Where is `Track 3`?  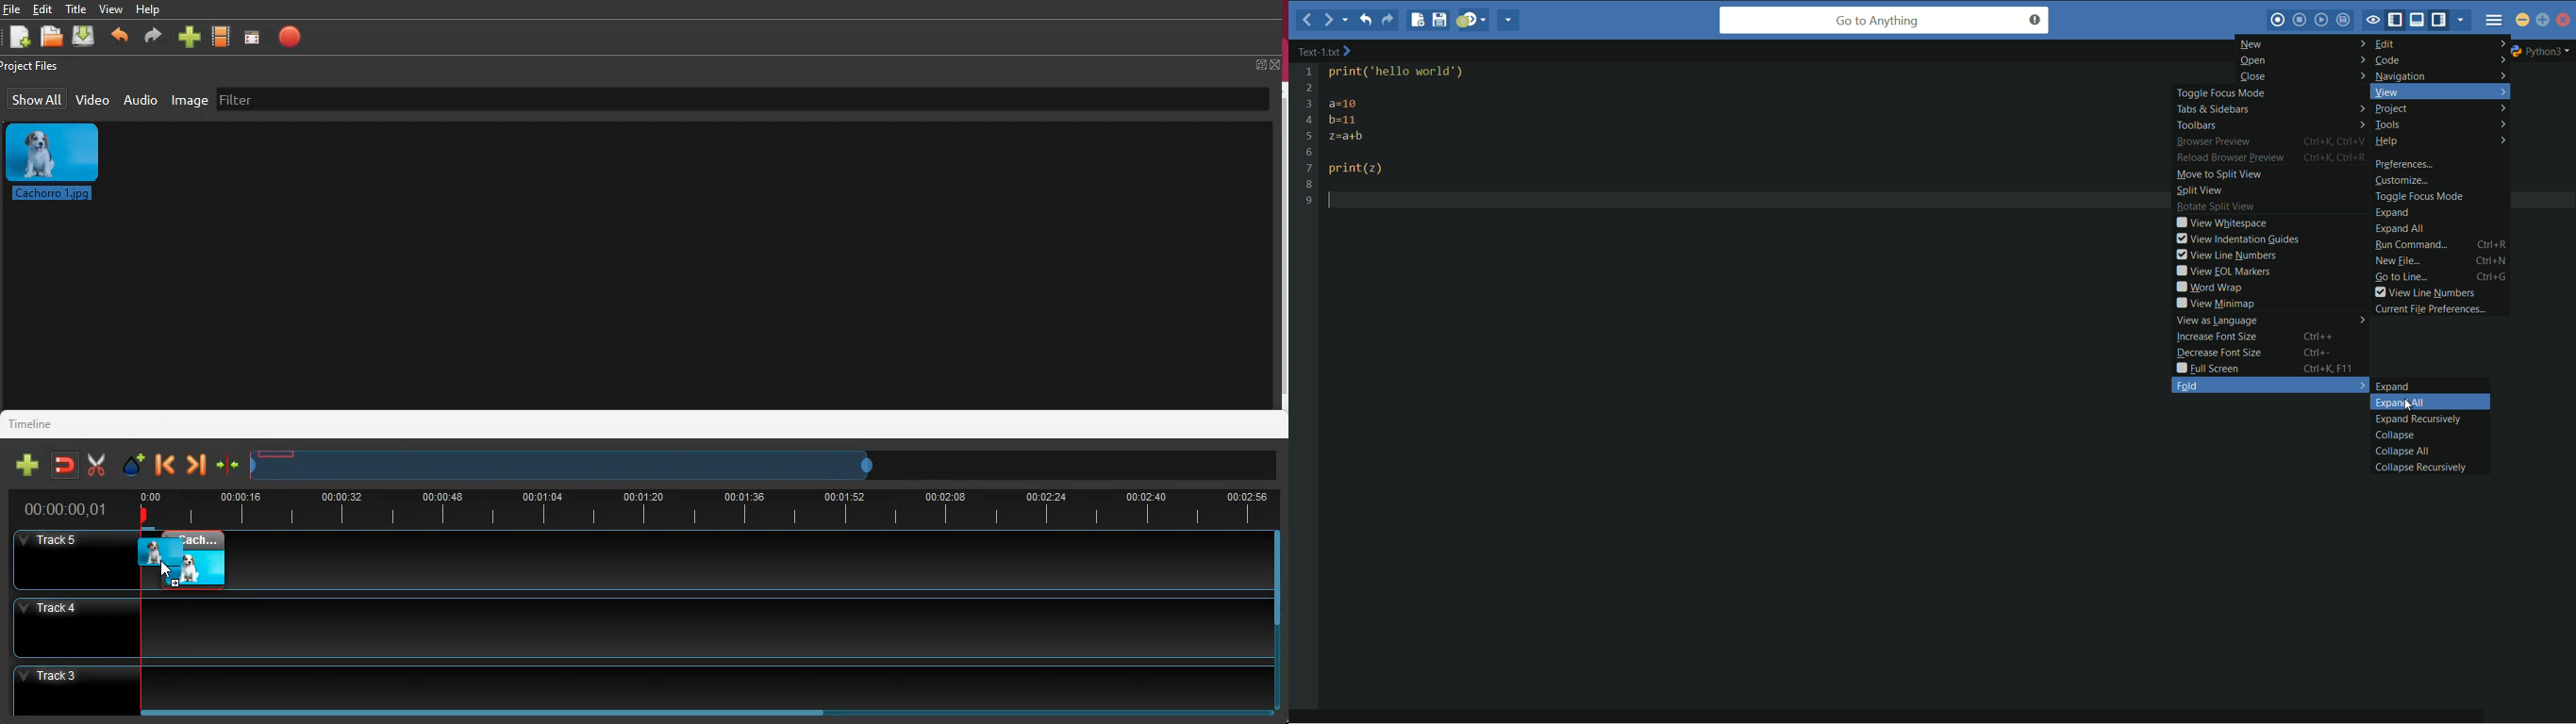 Track 3 is located at coordinates (642, 684).